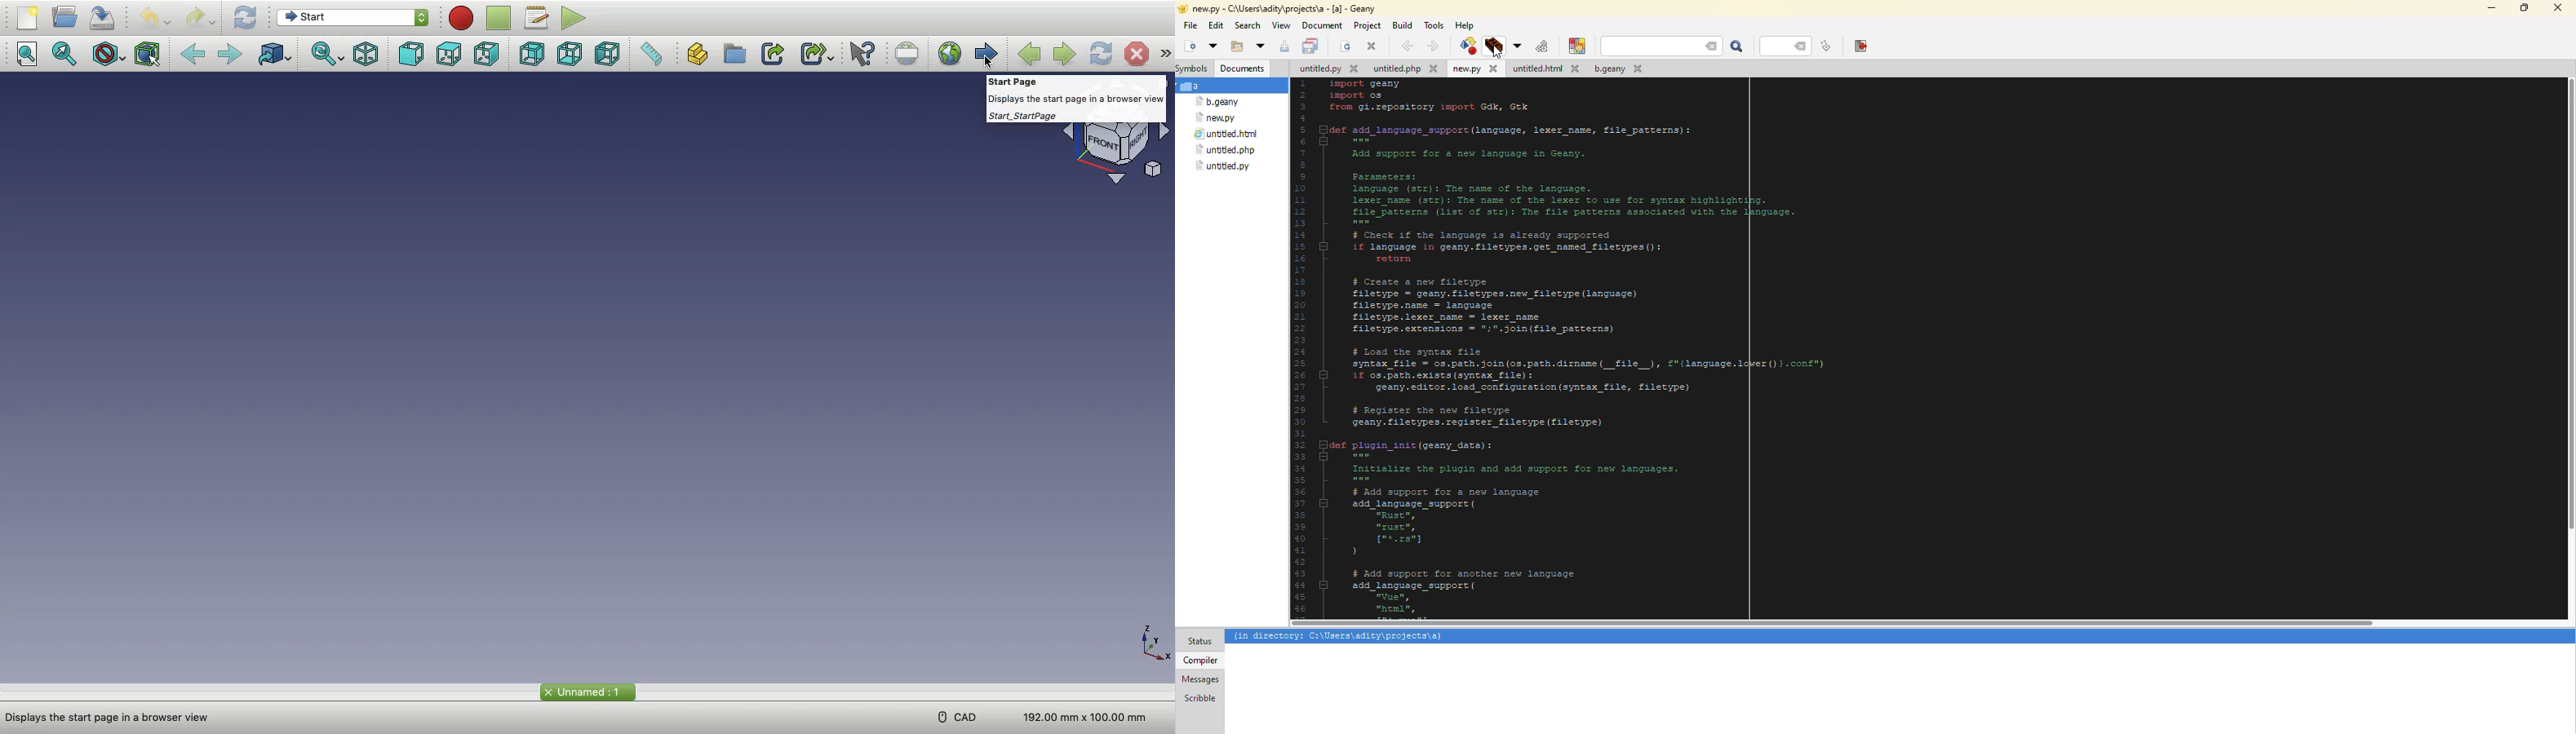 This screenshot has height=756, width=2576. What do you see at coordinates (103, 17) in the screenshot?
I see `Save` at bounding box center [103, 17].